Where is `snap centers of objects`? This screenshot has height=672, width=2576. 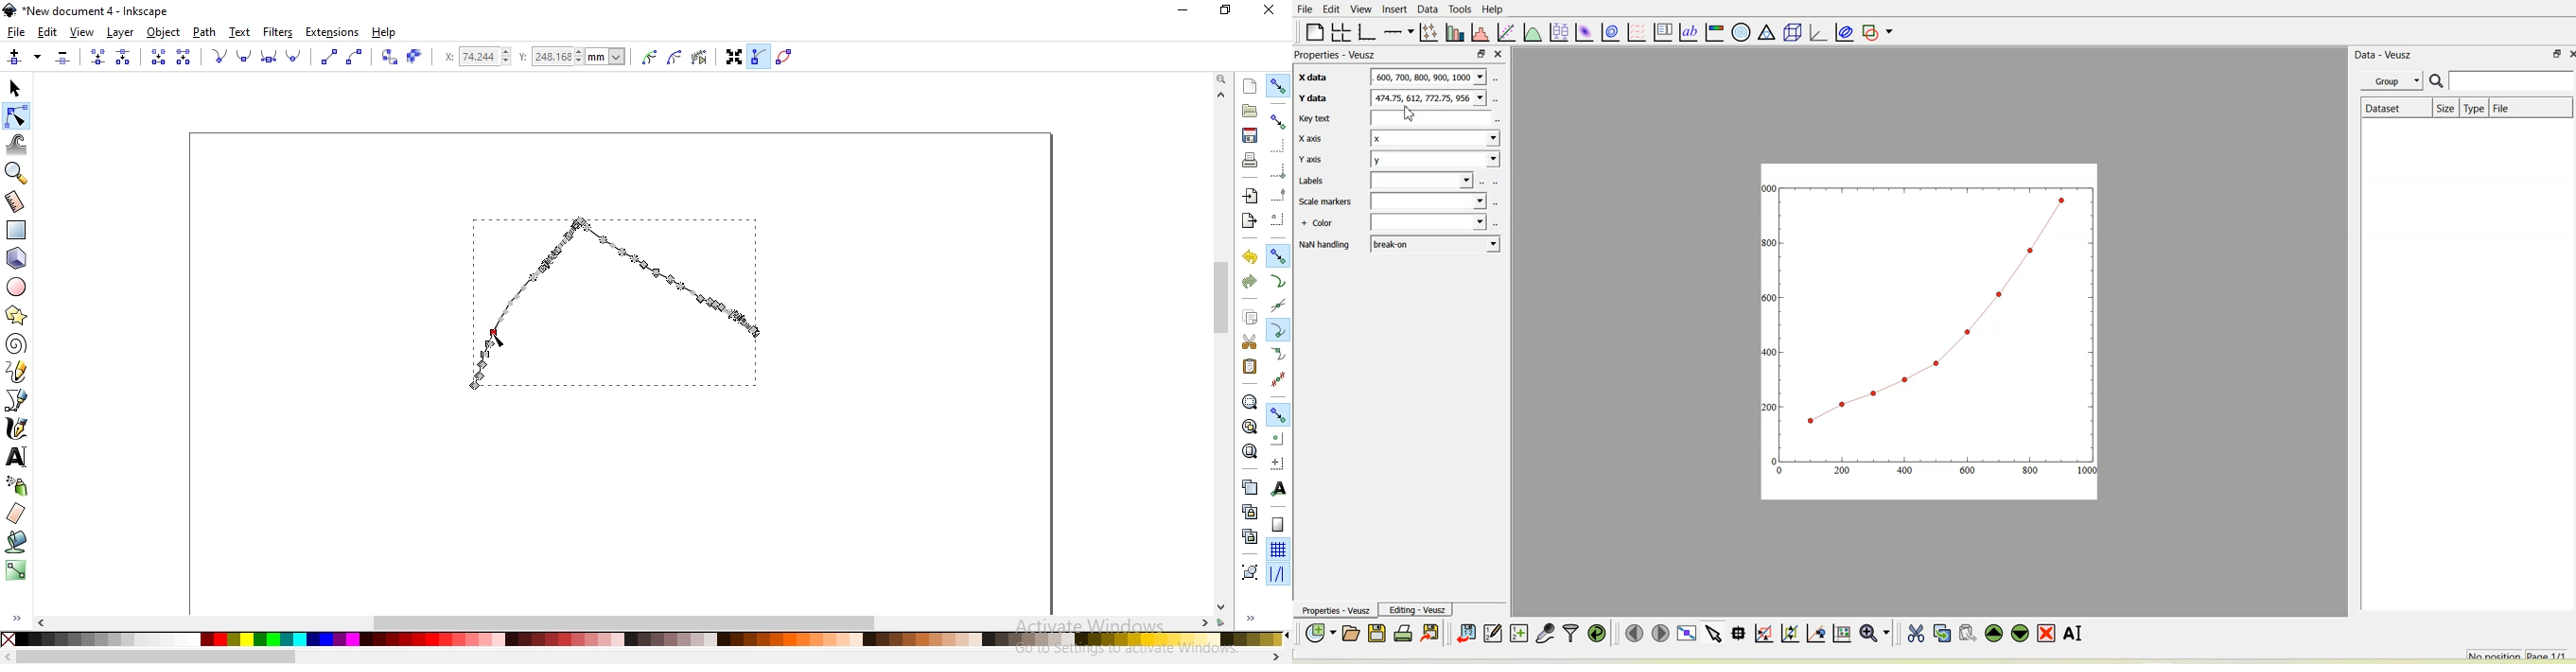 snap centers of objects is located at coordinates (1276, 437).